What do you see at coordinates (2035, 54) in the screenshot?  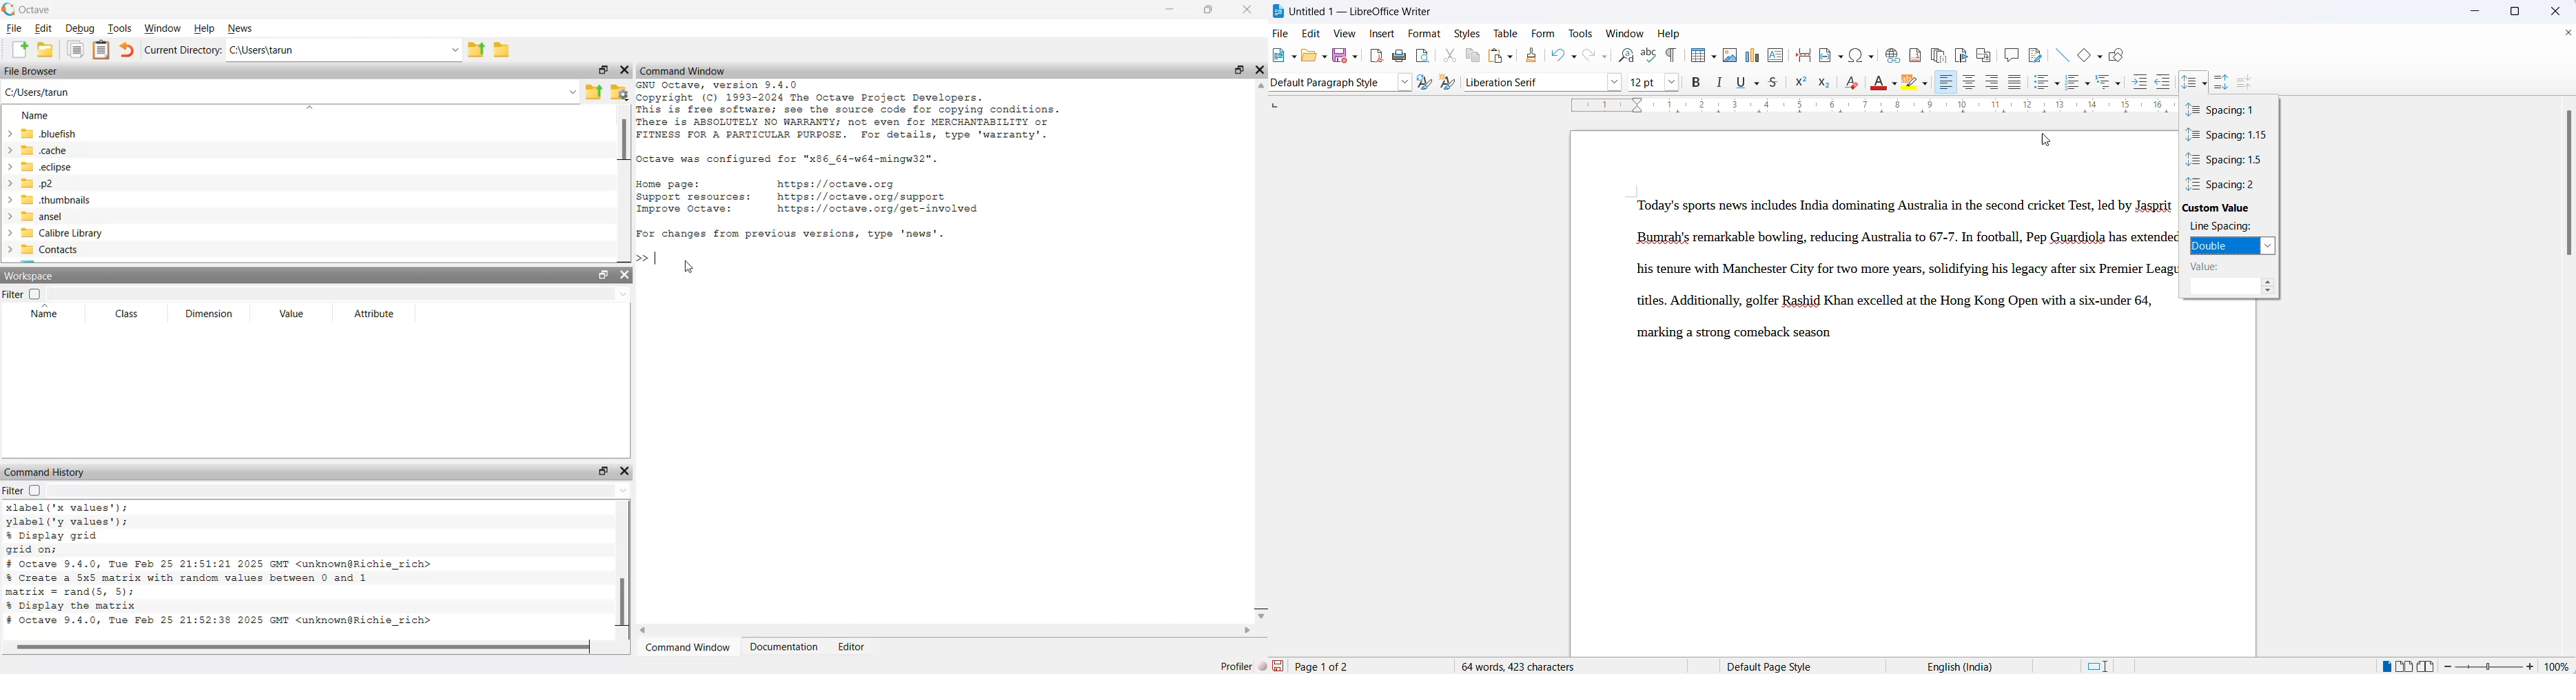 I see `show track changes functions` at bounding box center [2035, 54].